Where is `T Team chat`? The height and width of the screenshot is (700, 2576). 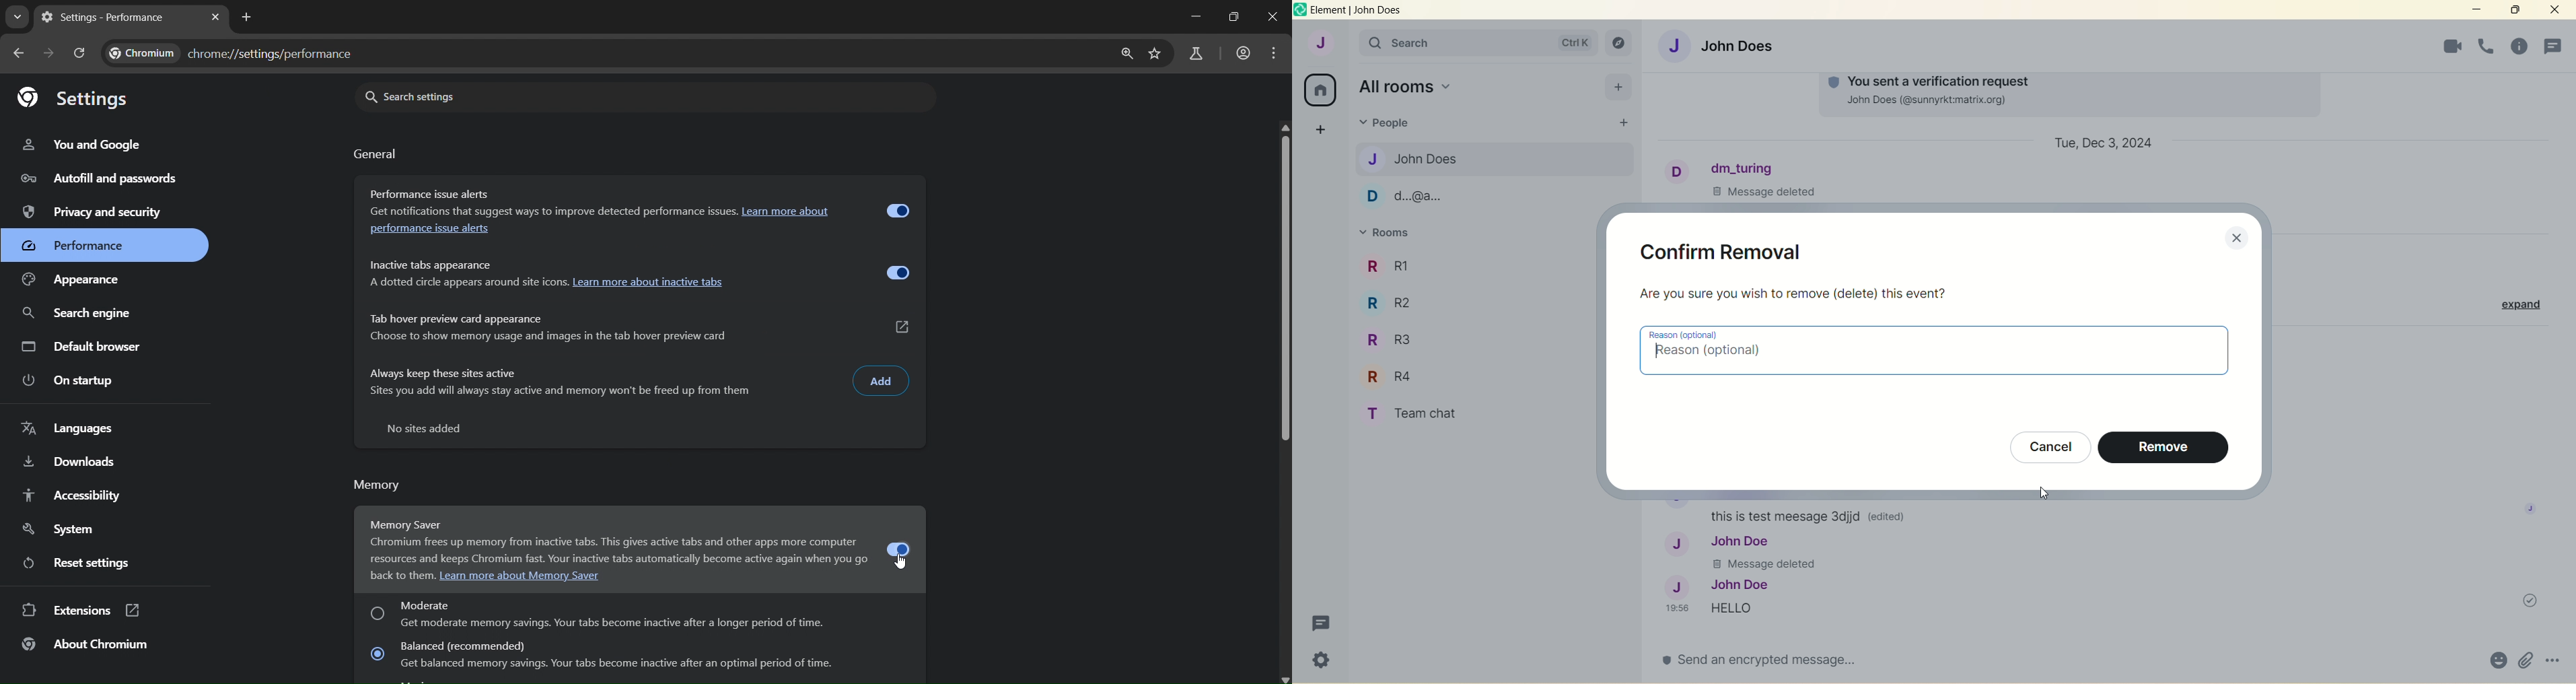 T Team chat is located at coordinates (1424, 412).